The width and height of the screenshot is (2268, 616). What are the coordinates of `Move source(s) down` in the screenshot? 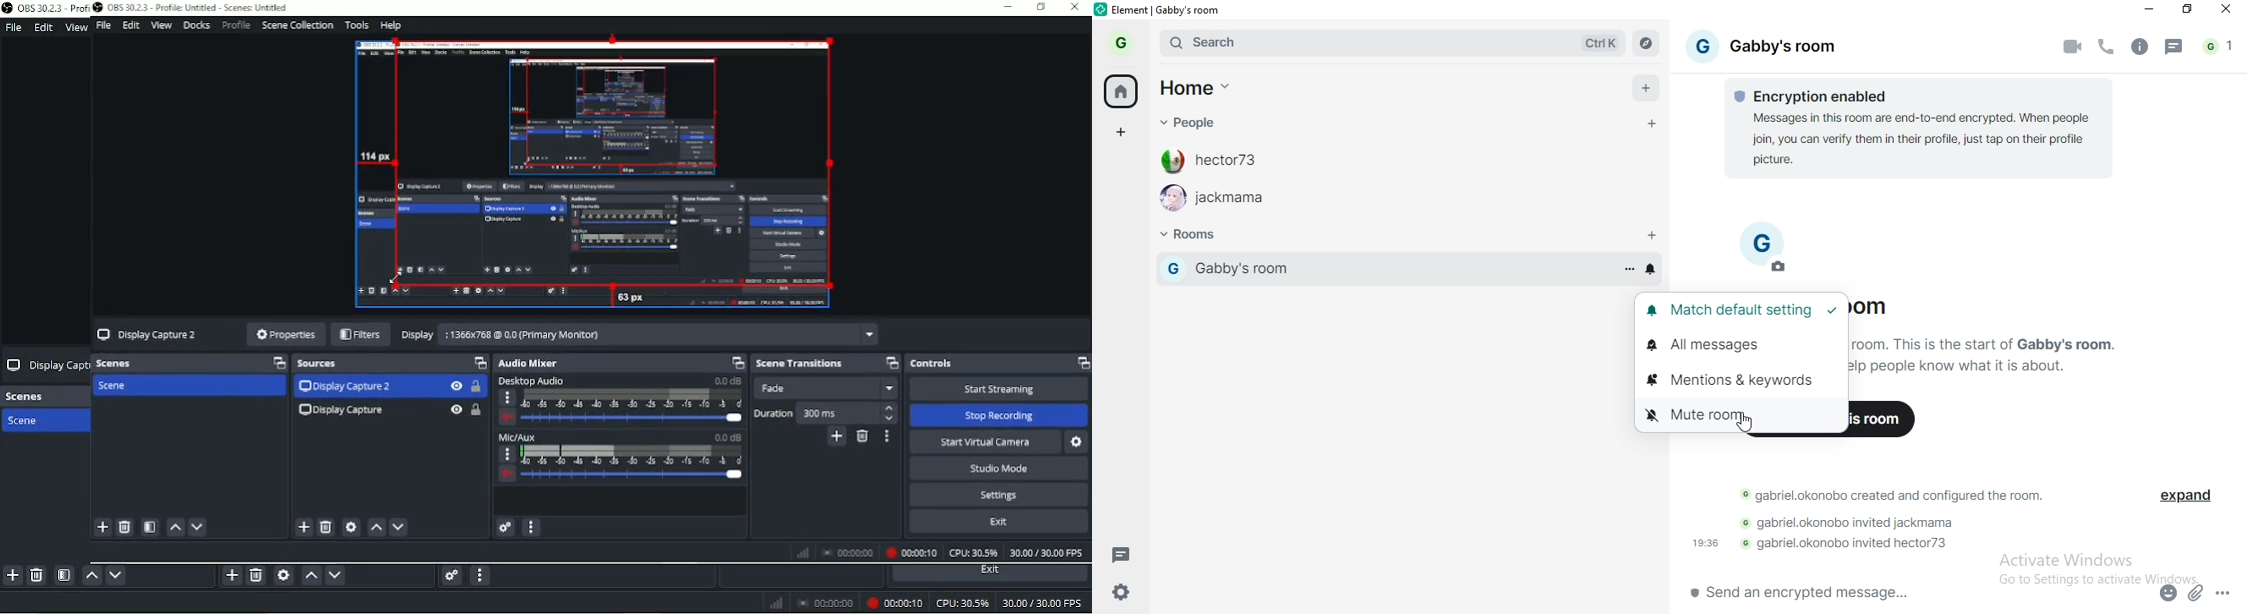 It's located at (336, 576).